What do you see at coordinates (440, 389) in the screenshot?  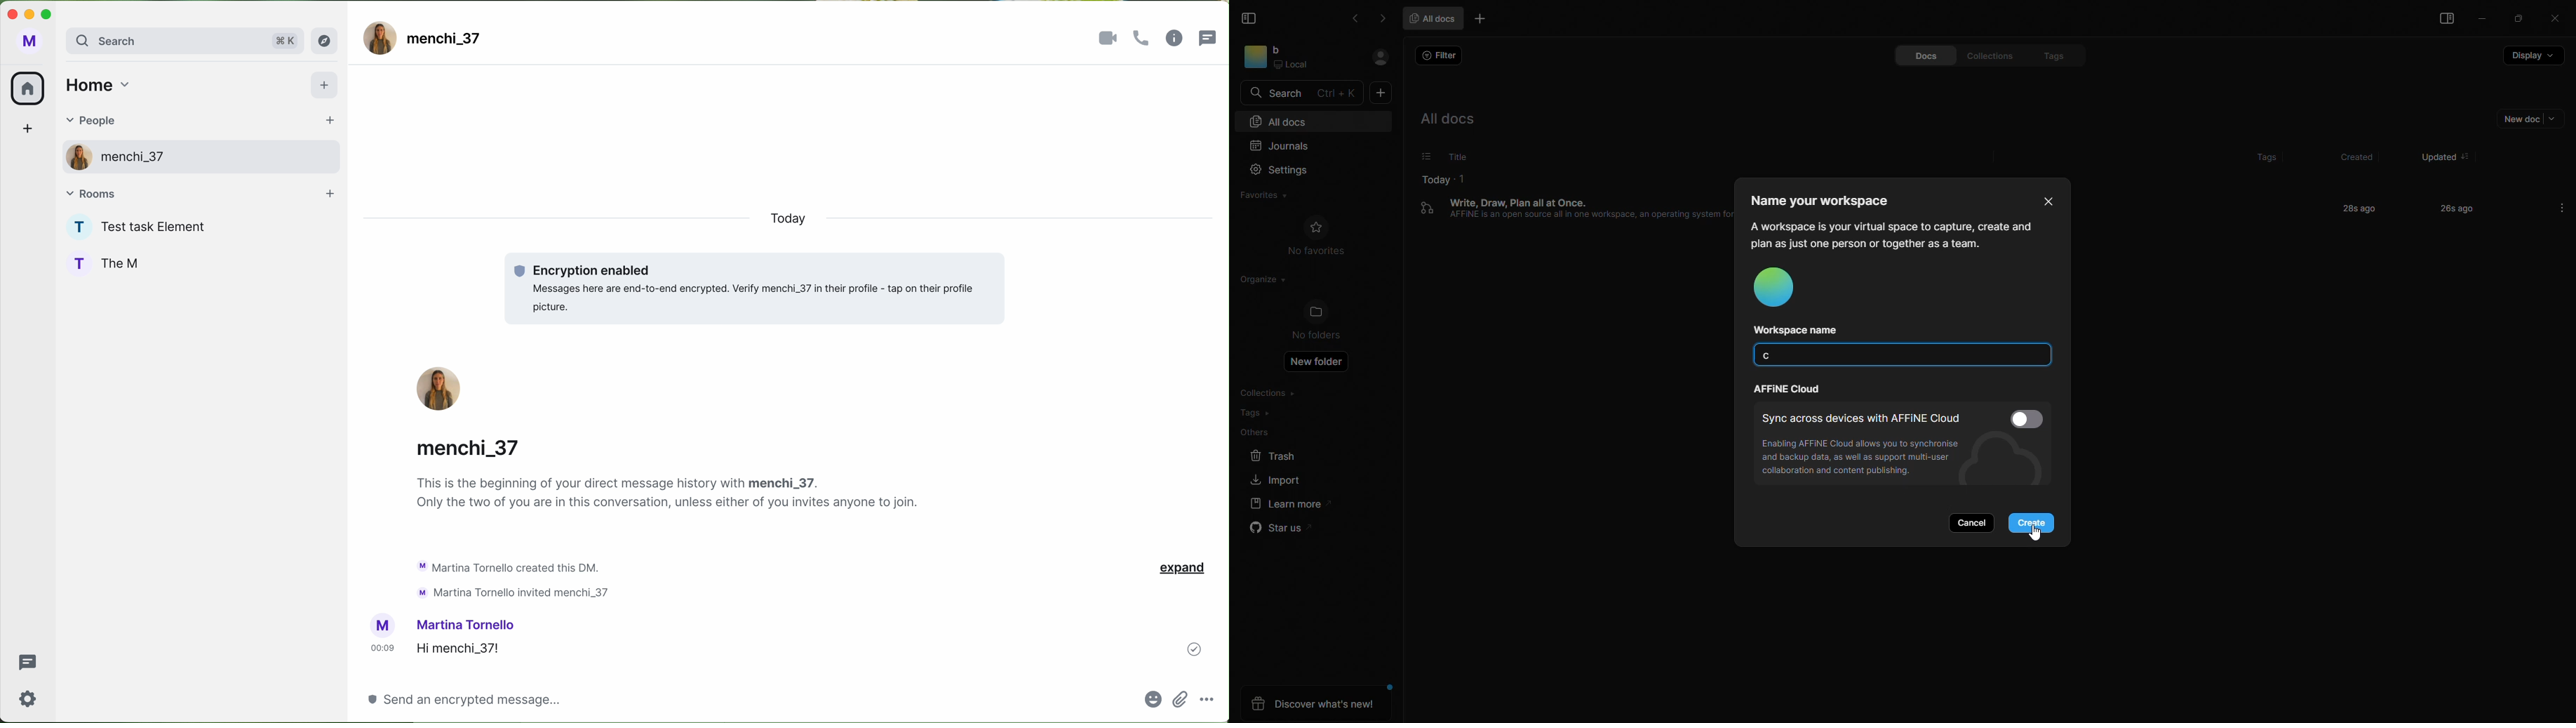 I see `profile picture` at bounding box center [440, 389].